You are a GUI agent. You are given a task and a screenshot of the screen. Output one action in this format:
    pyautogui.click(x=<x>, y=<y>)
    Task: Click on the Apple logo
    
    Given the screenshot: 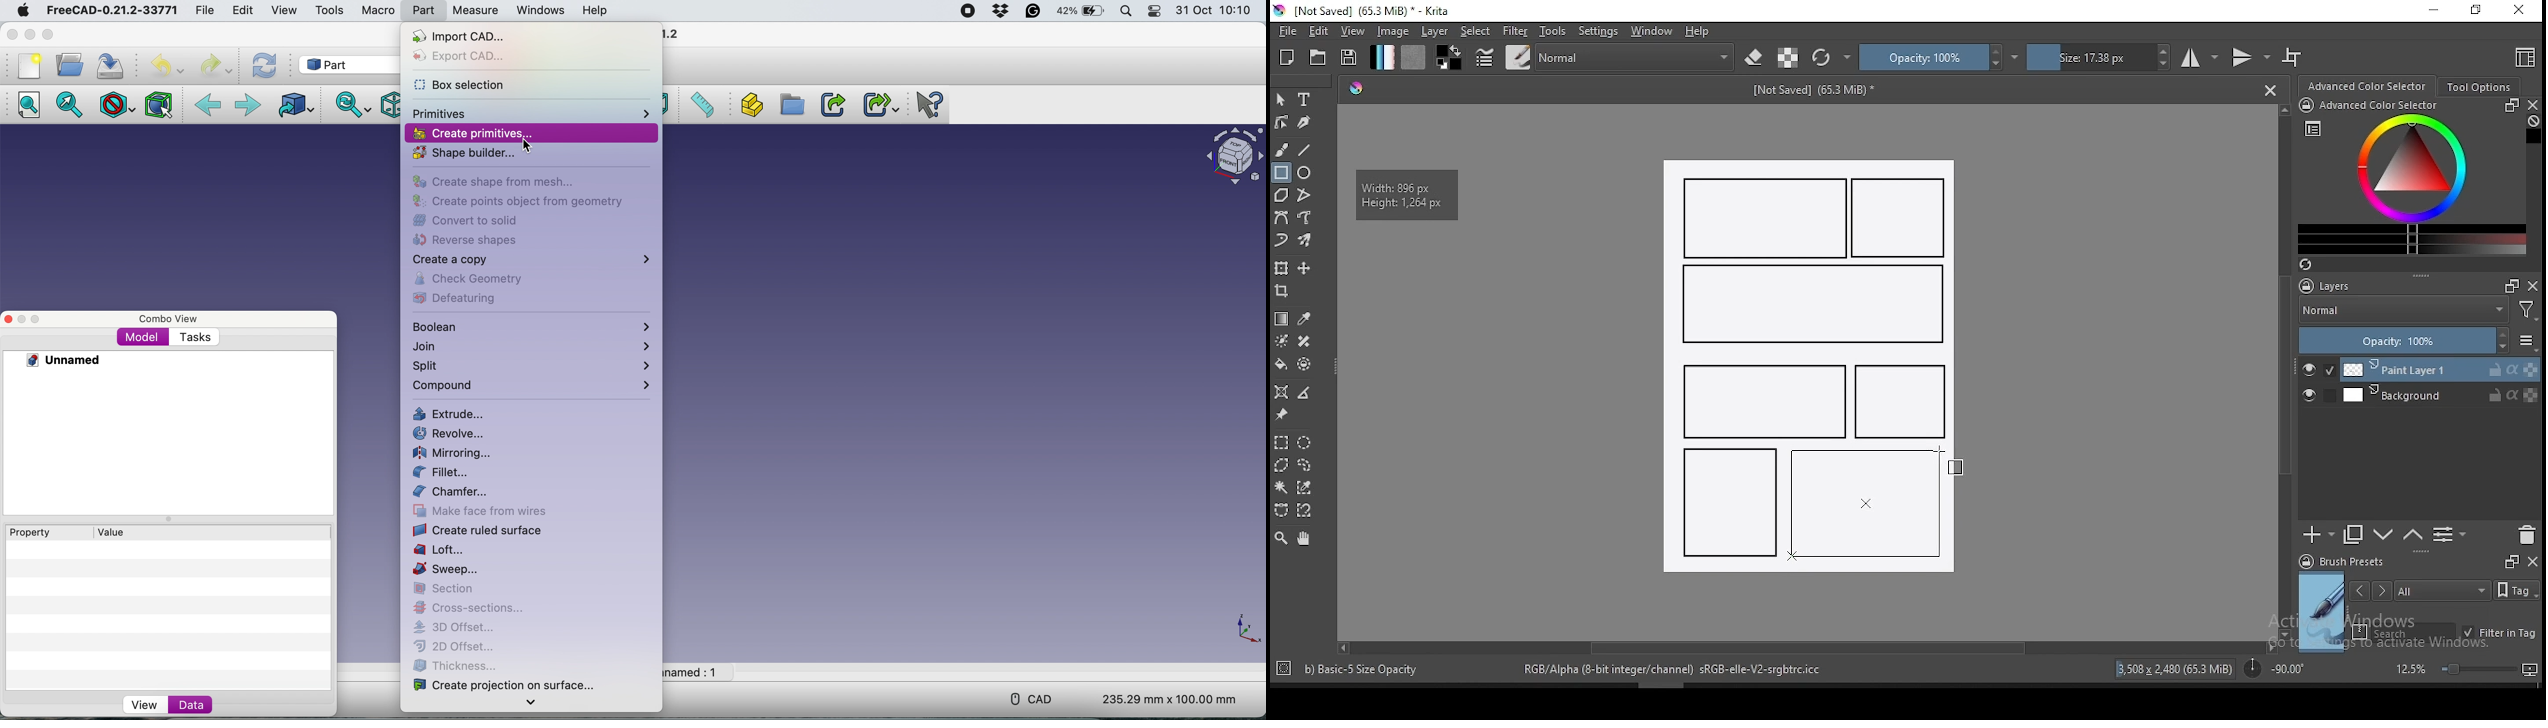 What is the action you would take?
    pyautogui.click(x=26, y=11)
    